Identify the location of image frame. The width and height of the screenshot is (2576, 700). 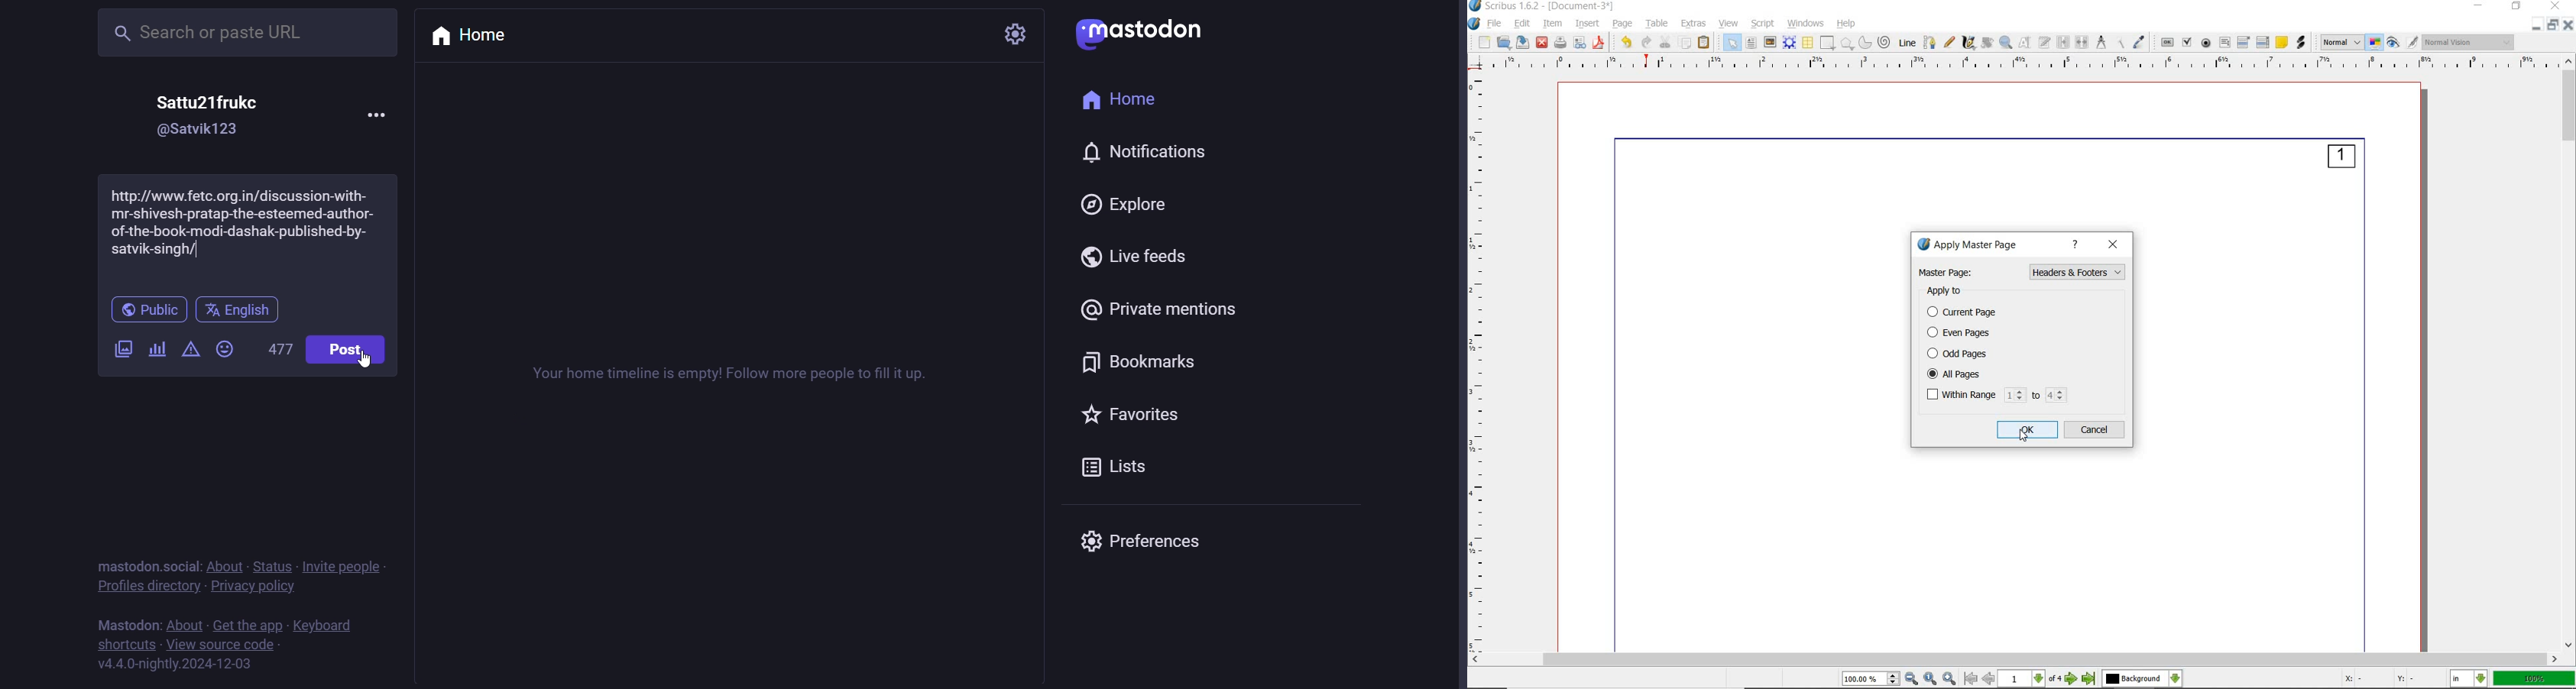
(1770, 44).